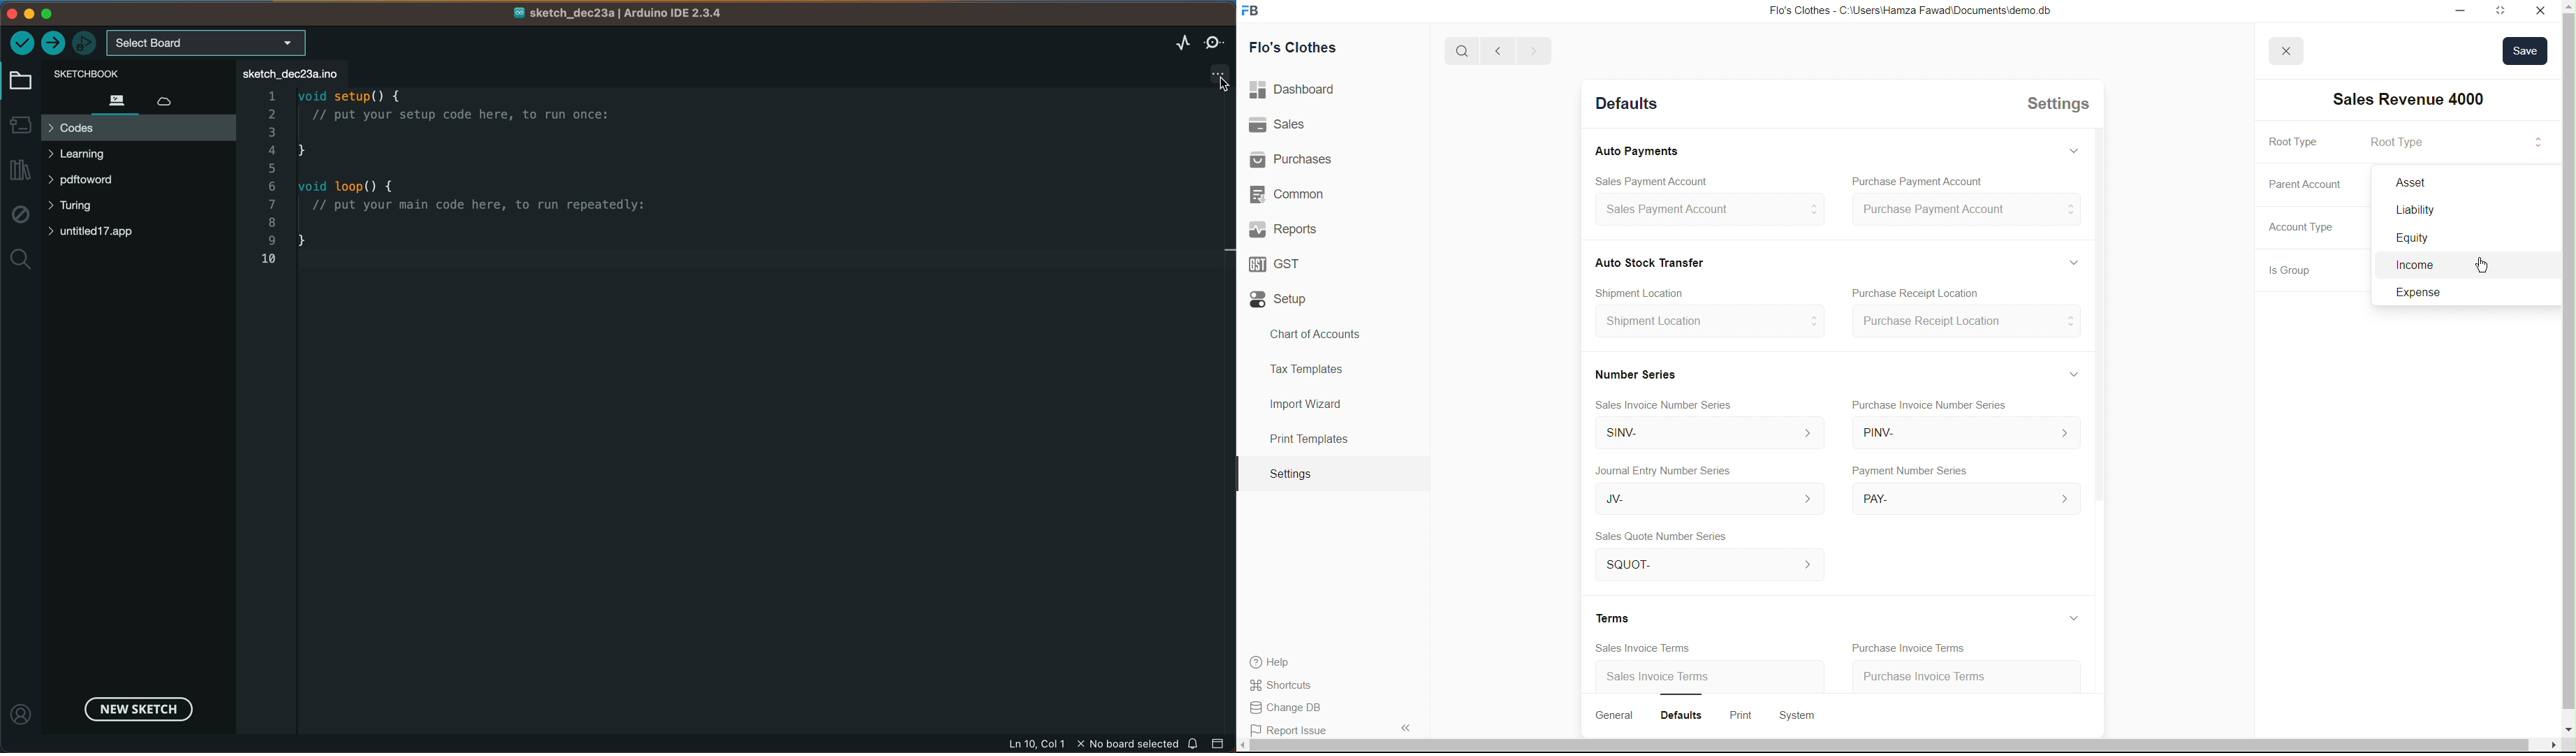 This screenshot has height=756, width=2576. Describe the element at coordinates (1695, 713) in the screenshot. I see `Defaults` at that location.